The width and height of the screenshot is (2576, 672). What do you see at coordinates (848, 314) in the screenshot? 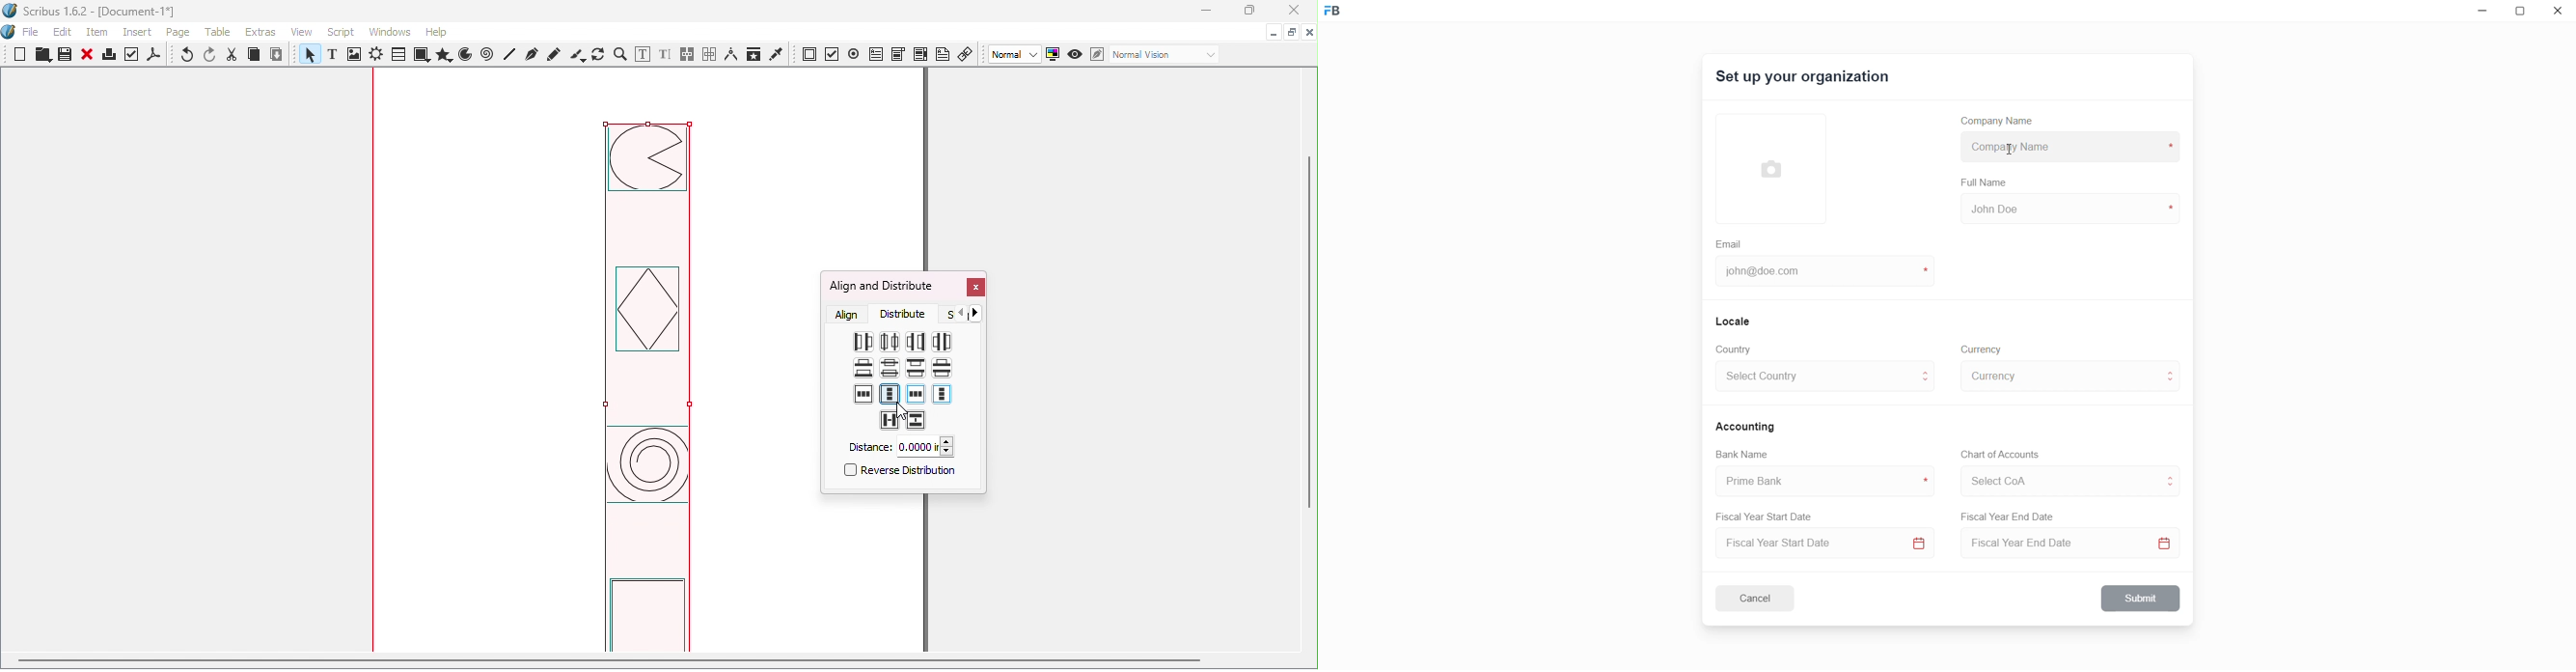
I see `Align` at bounding box center [848, 314].